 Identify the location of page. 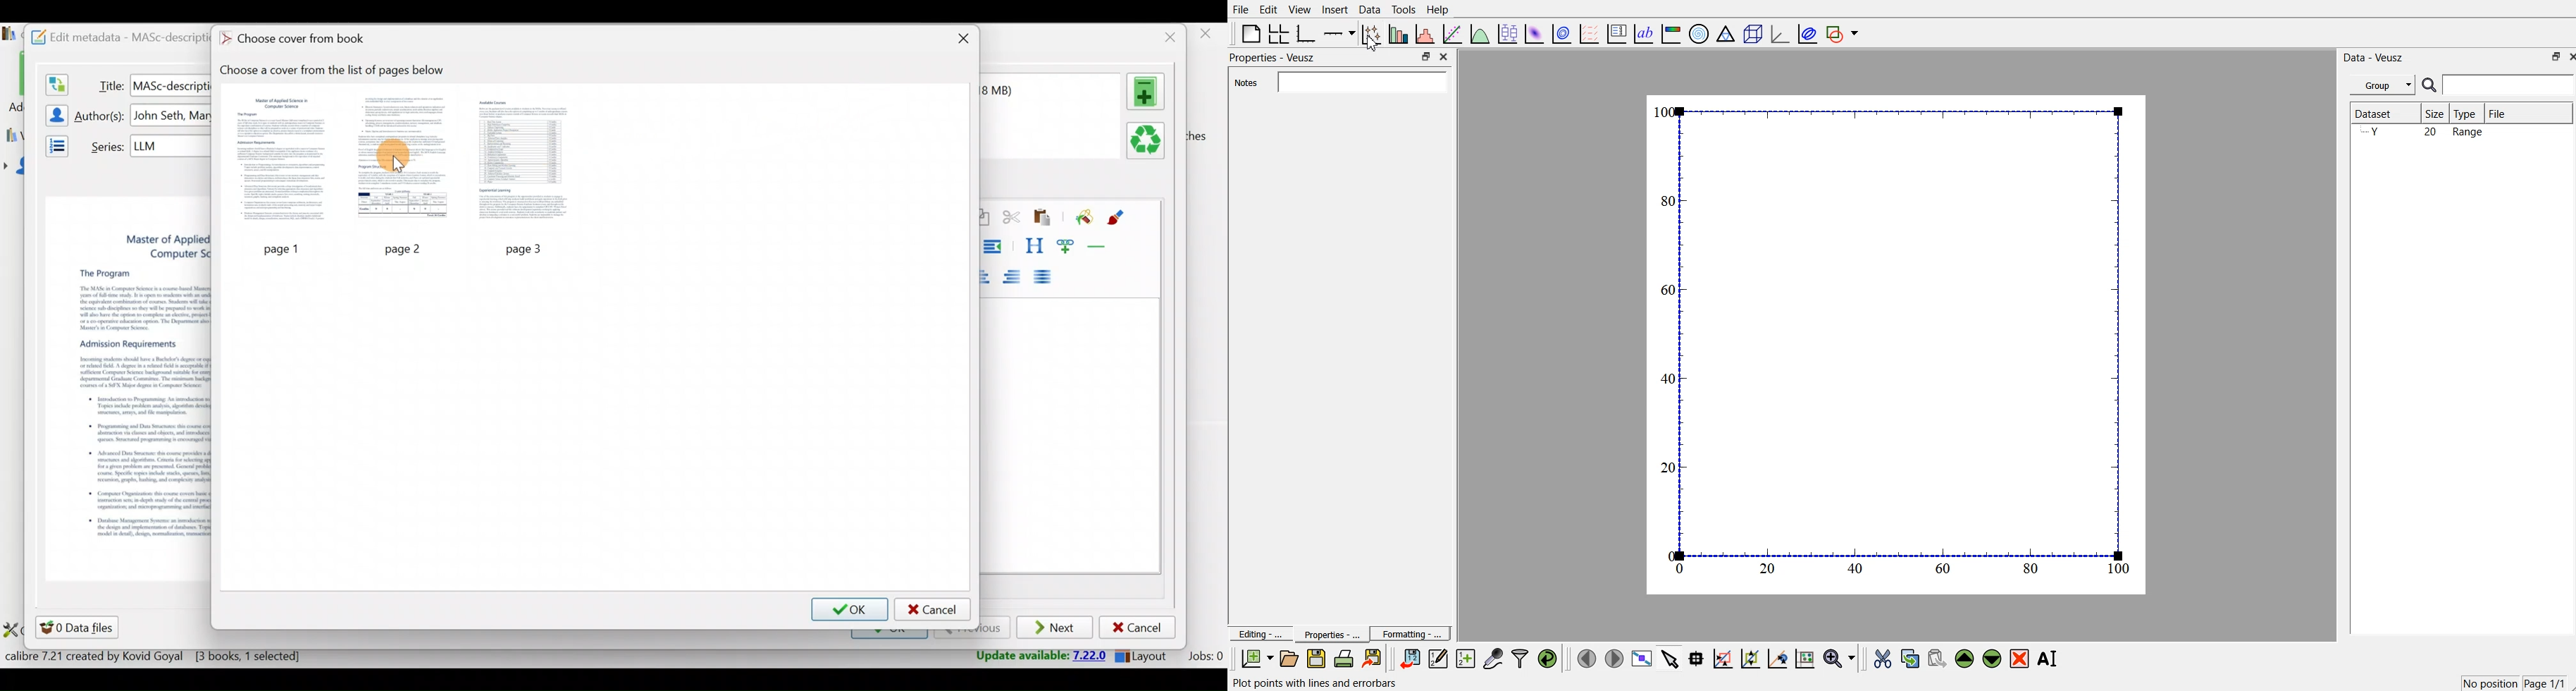
(1898, 343).